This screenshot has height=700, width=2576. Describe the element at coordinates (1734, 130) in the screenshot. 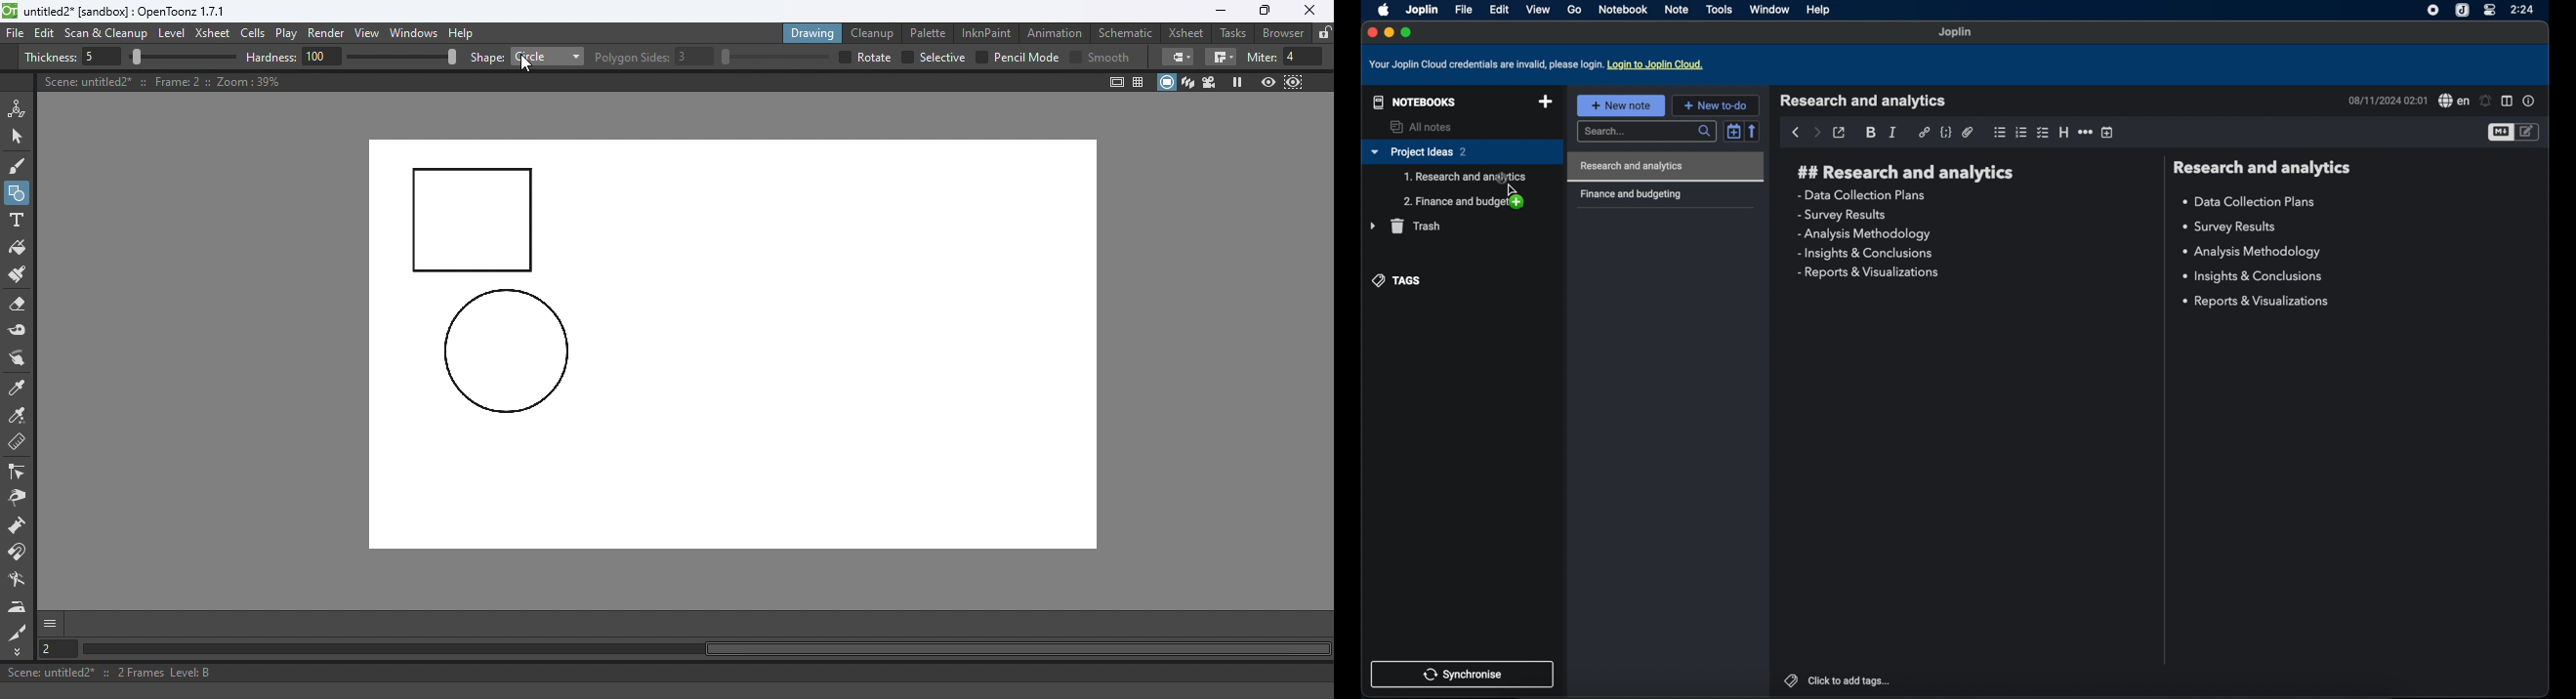

I see `toggle sort order field` at that location.